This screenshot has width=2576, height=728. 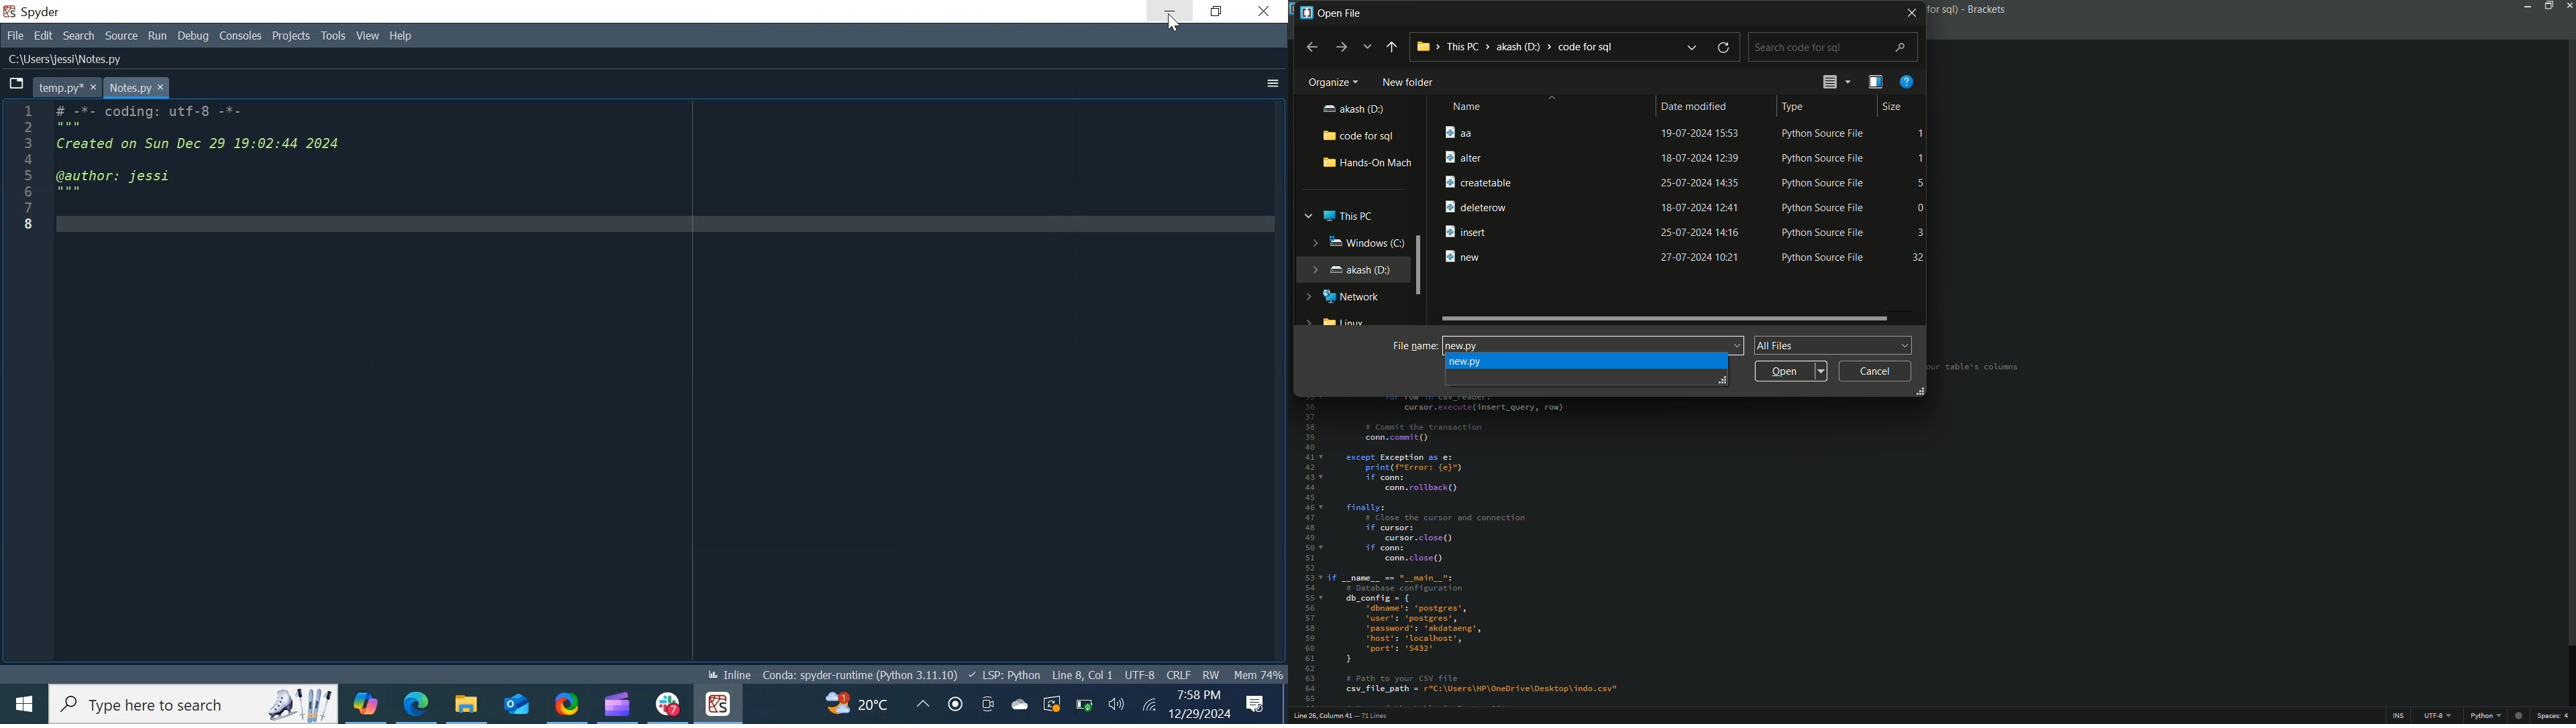 I want to click on ins, so click(x=2400, y=716).